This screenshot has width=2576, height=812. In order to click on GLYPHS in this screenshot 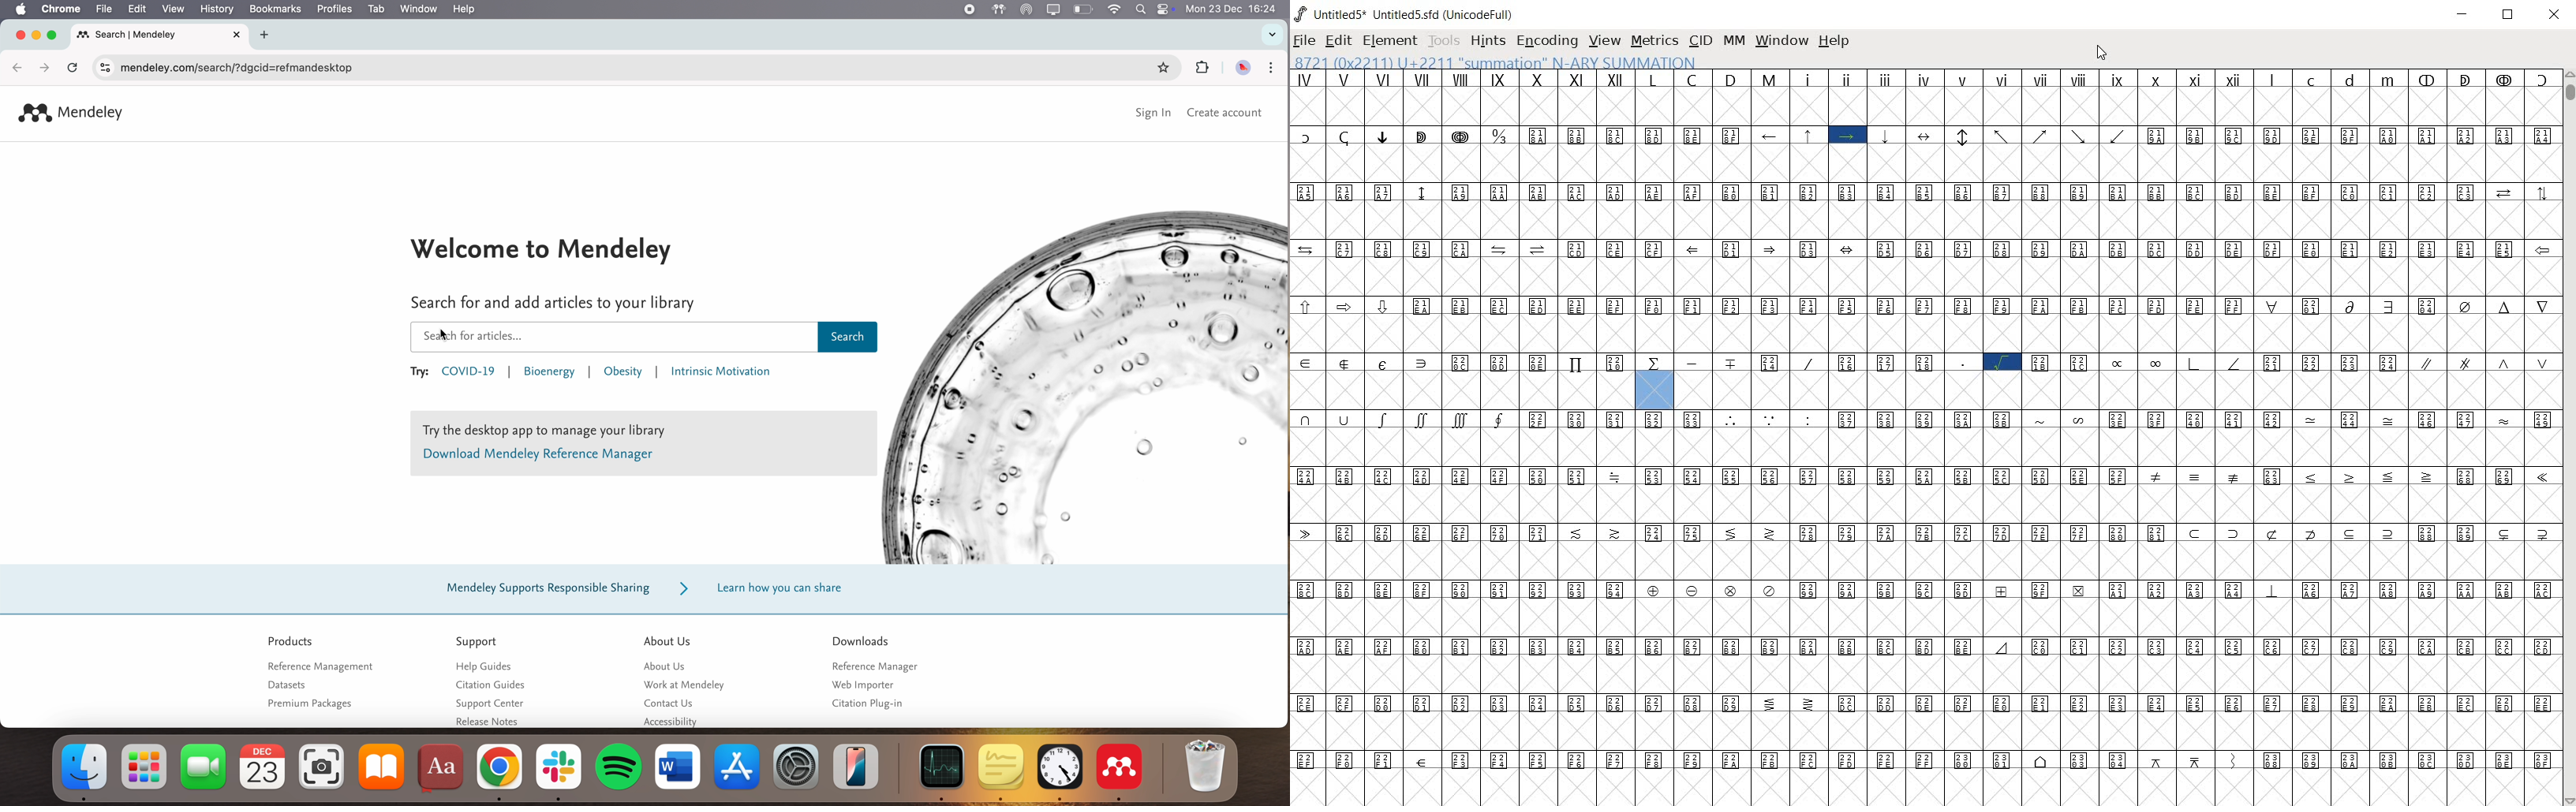, I will do `click(1924, 434)`.